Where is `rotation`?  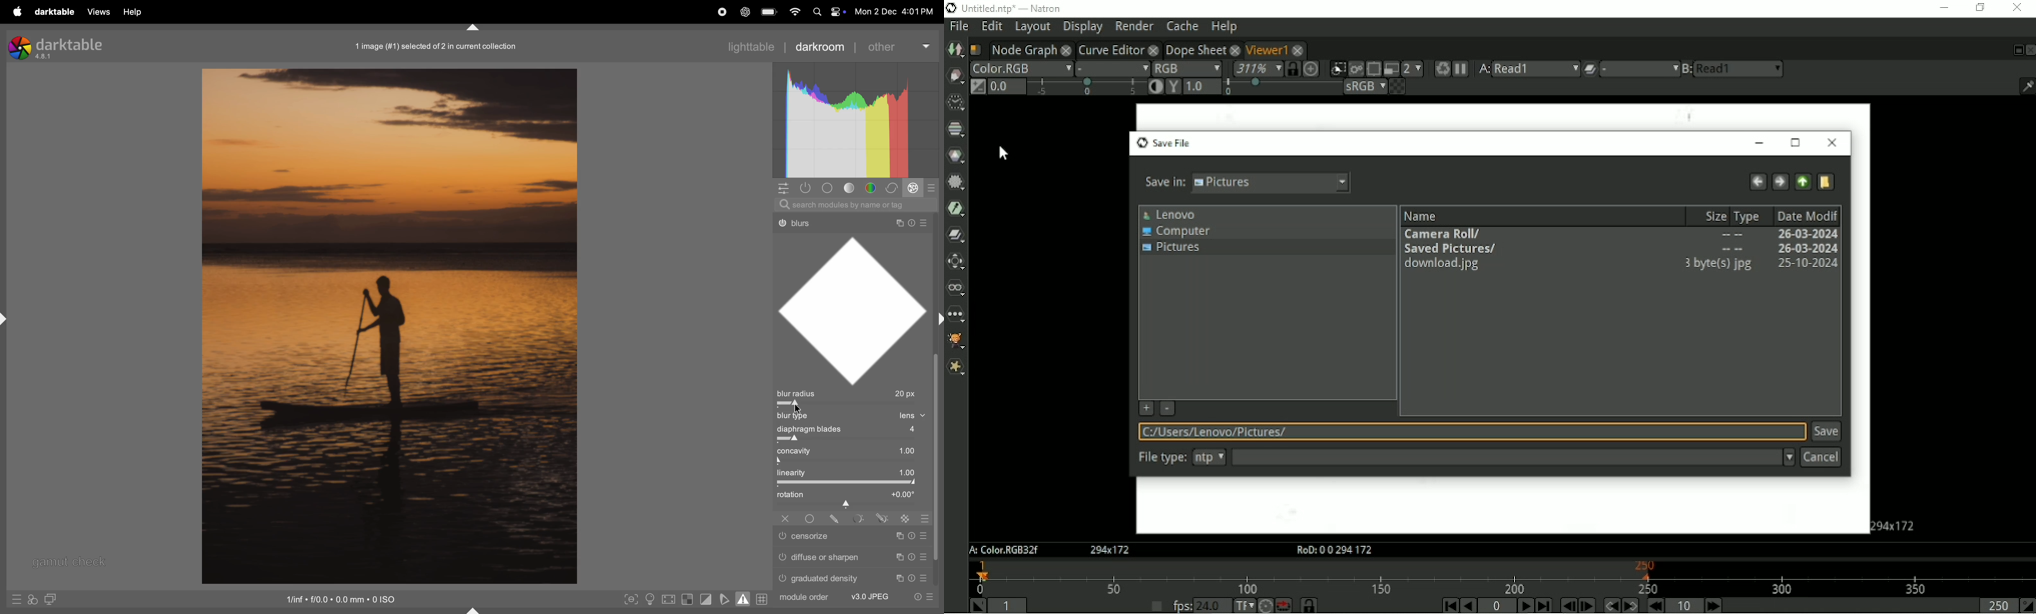 rotation is located at coordinates (852, 497).